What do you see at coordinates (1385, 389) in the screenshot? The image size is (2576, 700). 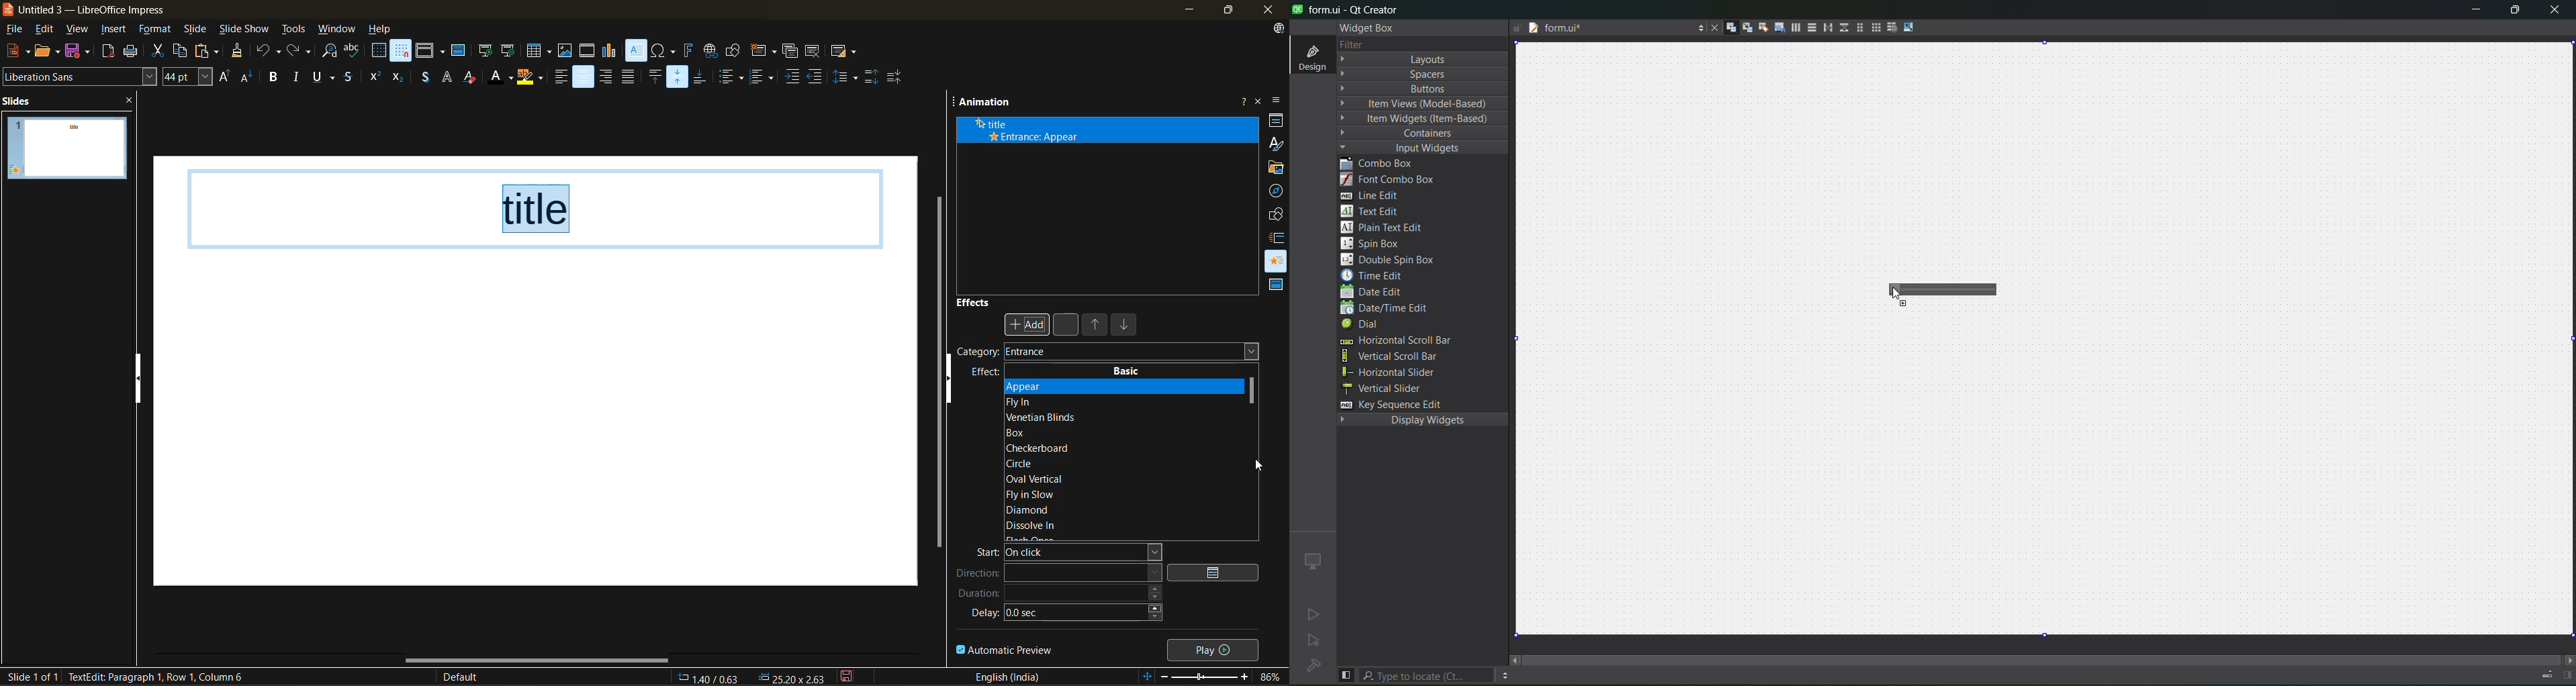 I see `vertical slider` at bounding box center [1385, 389].